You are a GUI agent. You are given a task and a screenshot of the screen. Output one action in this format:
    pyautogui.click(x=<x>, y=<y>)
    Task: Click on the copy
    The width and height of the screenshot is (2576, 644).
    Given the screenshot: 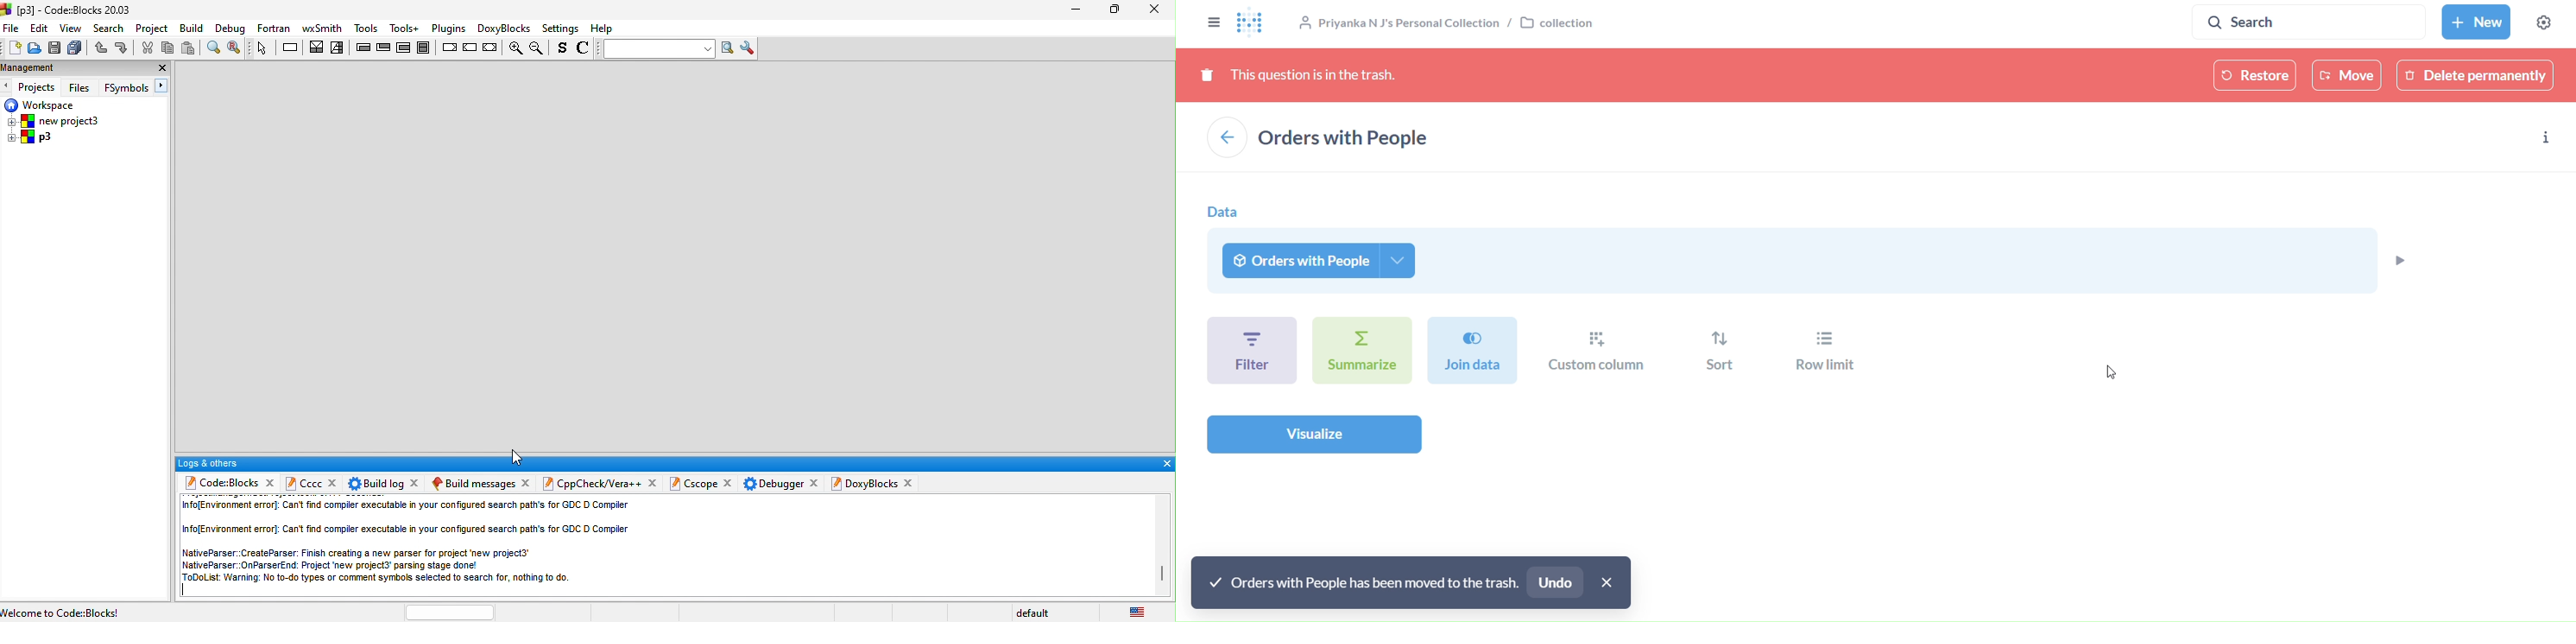 What is the action you would take?
    pyautogui.click(x=167, y=48)
    